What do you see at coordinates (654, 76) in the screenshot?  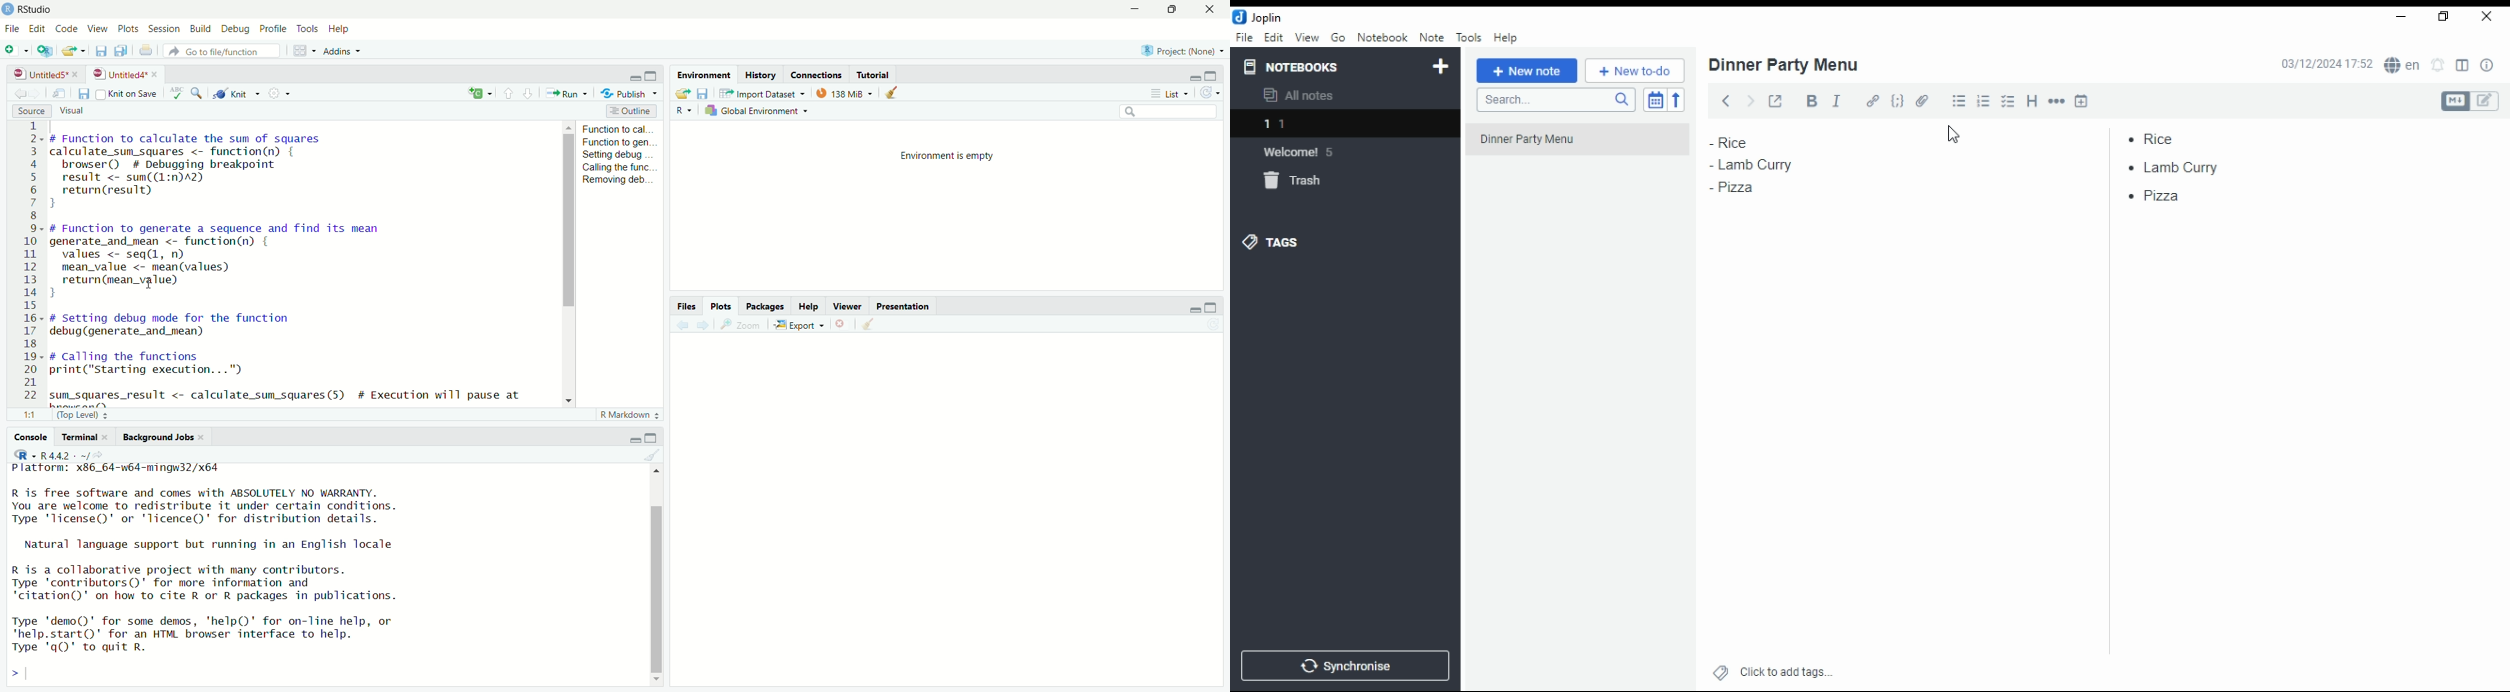 I see `maximize` at bounding box center [654, 76].